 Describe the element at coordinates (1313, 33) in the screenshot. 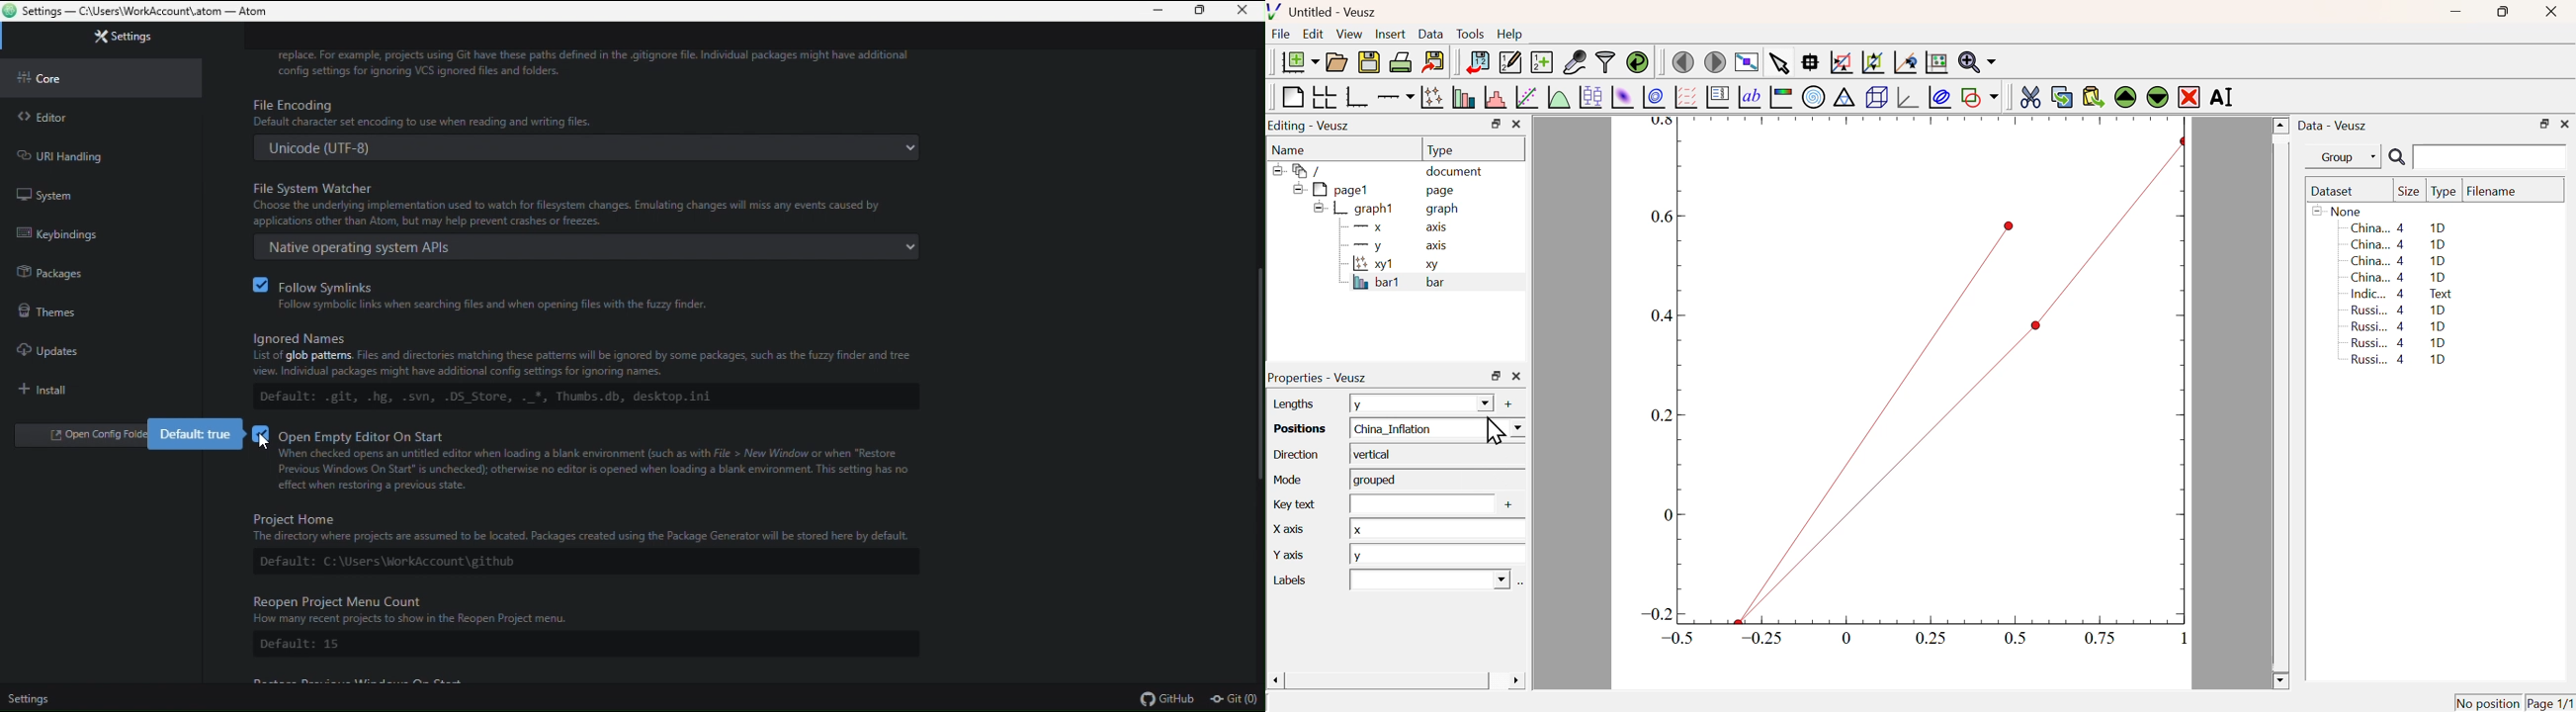

I see `Edit` at that location.